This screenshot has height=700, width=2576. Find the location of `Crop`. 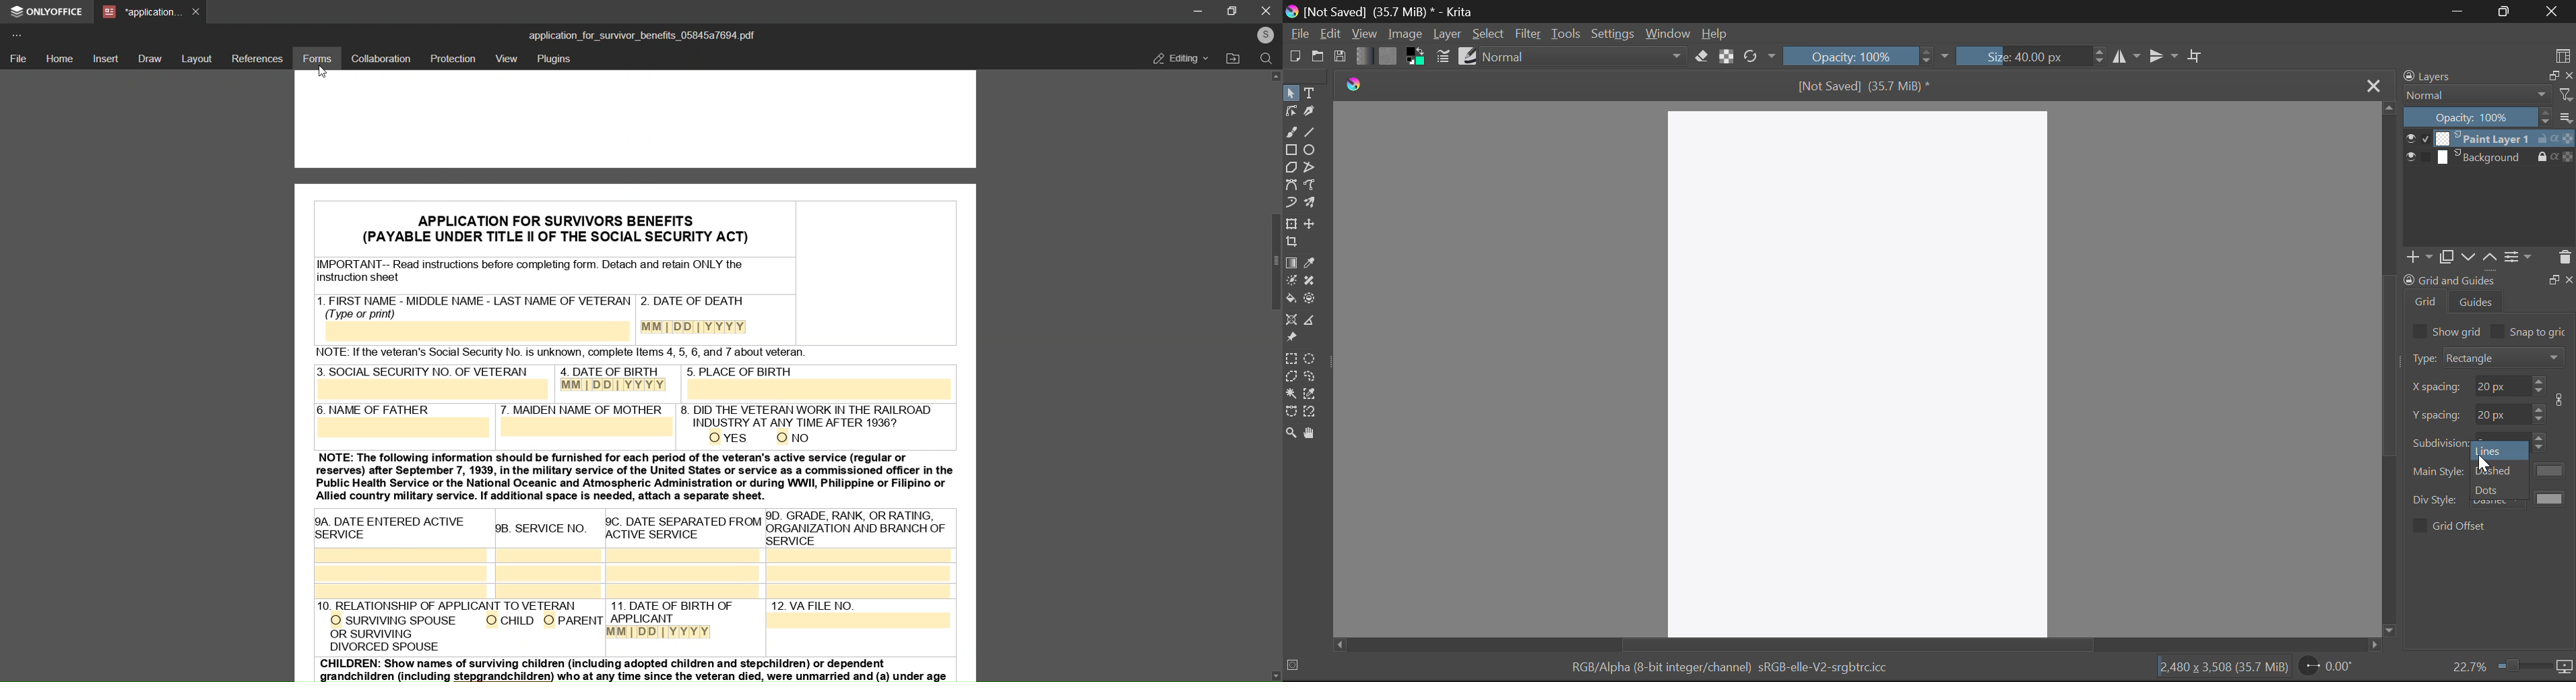

Crop is located at coordinates (1291, 242).